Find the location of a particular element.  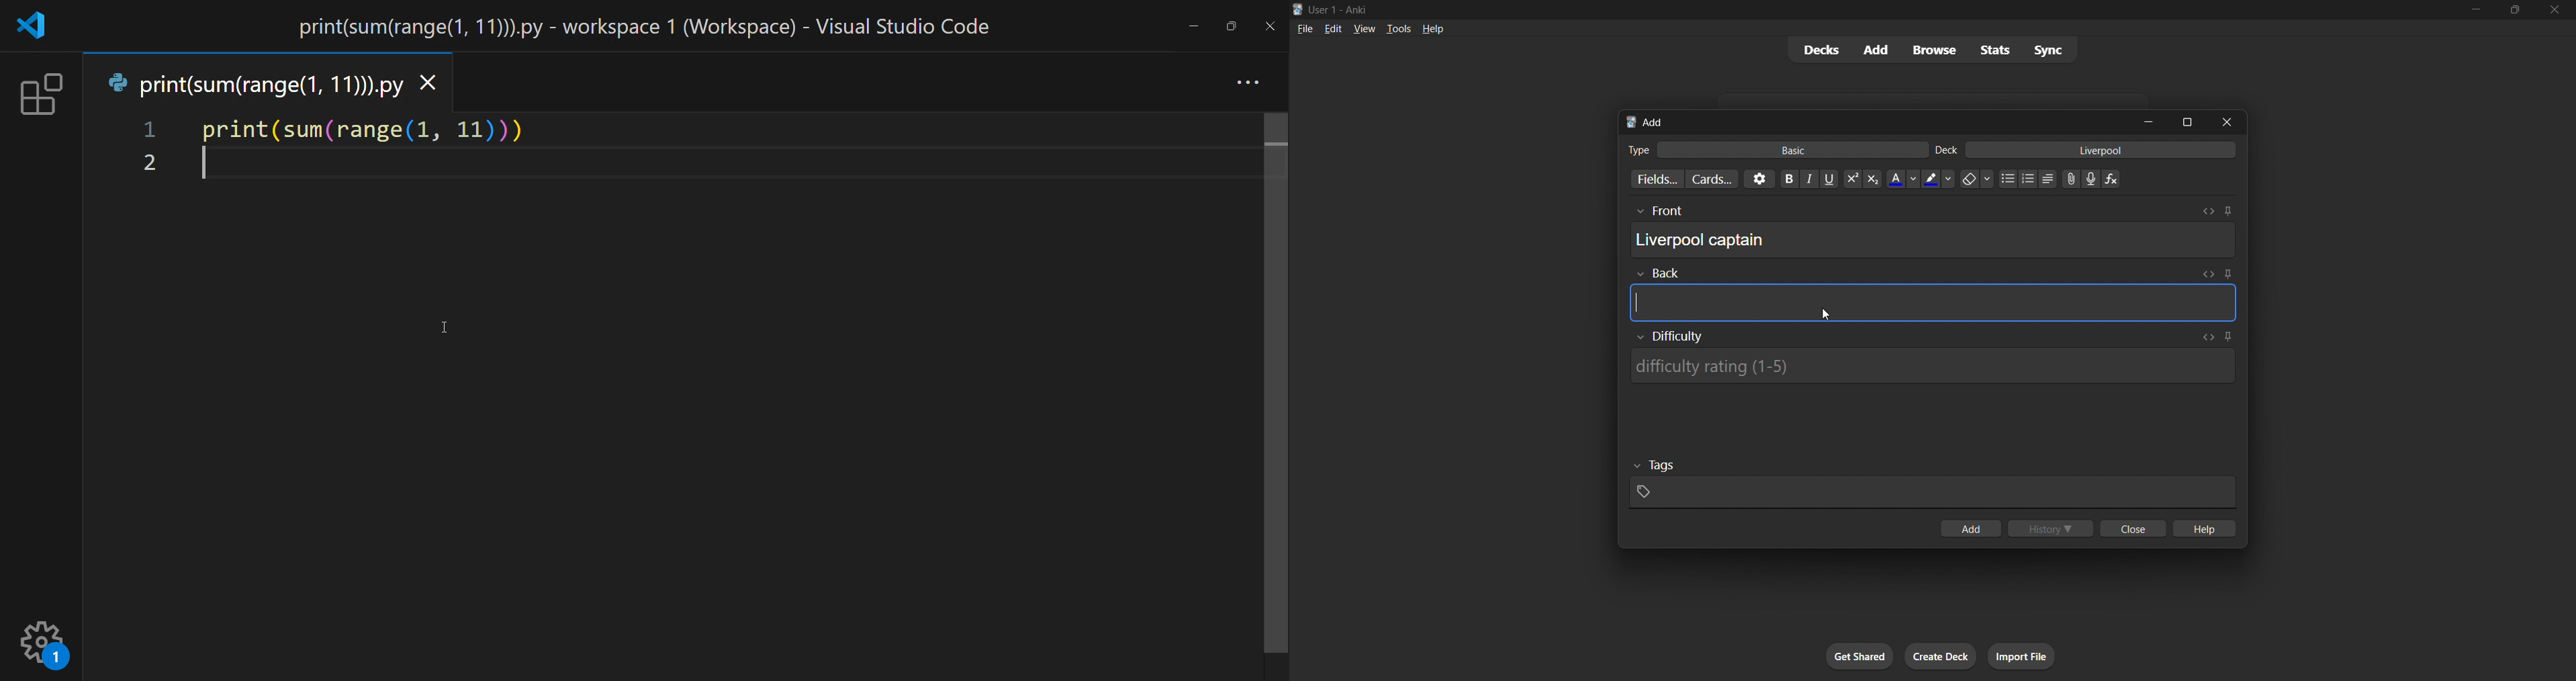

scrollbar is located at coordinates (1272, 384).